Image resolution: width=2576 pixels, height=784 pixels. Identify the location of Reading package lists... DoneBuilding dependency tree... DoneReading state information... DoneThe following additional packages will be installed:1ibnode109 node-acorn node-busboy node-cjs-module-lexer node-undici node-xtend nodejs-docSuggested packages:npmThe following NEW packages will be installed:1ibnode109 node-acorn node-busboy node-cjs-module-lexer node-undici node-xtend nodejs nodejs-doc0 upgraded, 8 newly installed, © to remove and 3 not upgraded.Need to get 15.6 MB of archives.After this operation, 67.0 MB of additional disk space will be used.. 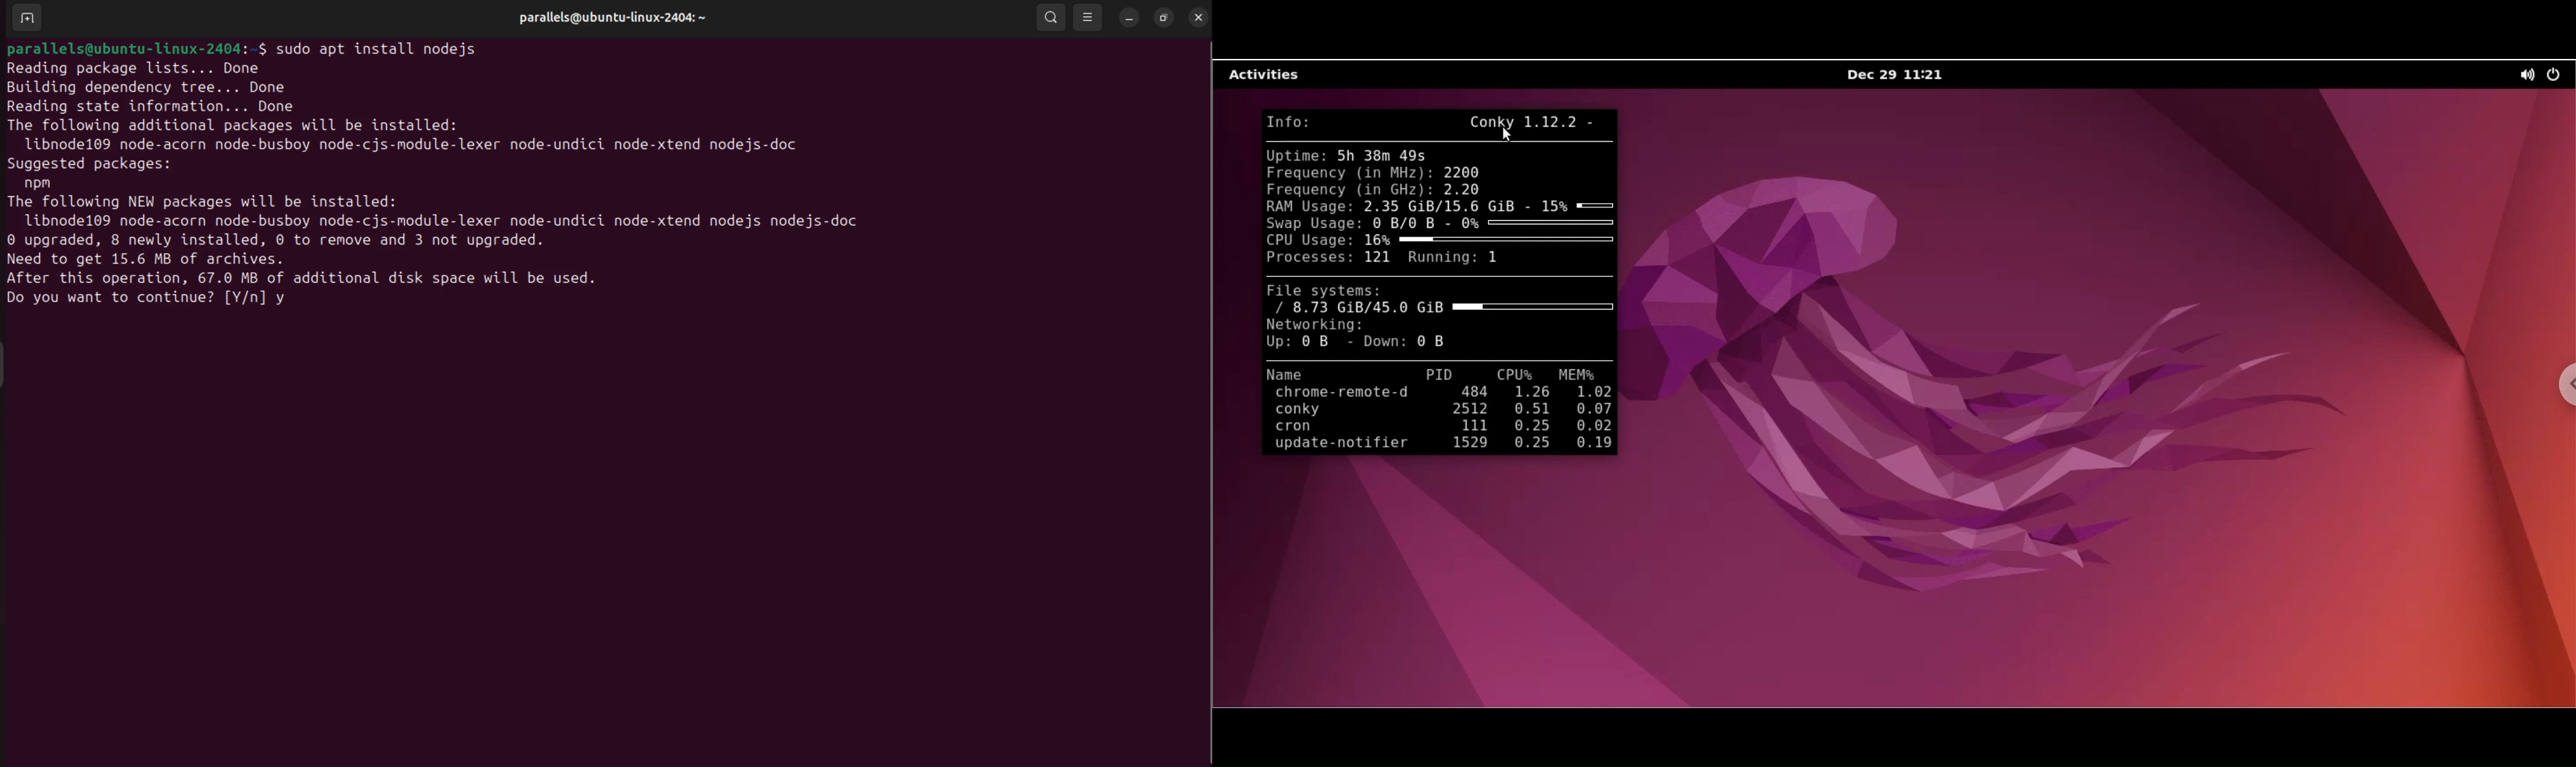
(462, 172).